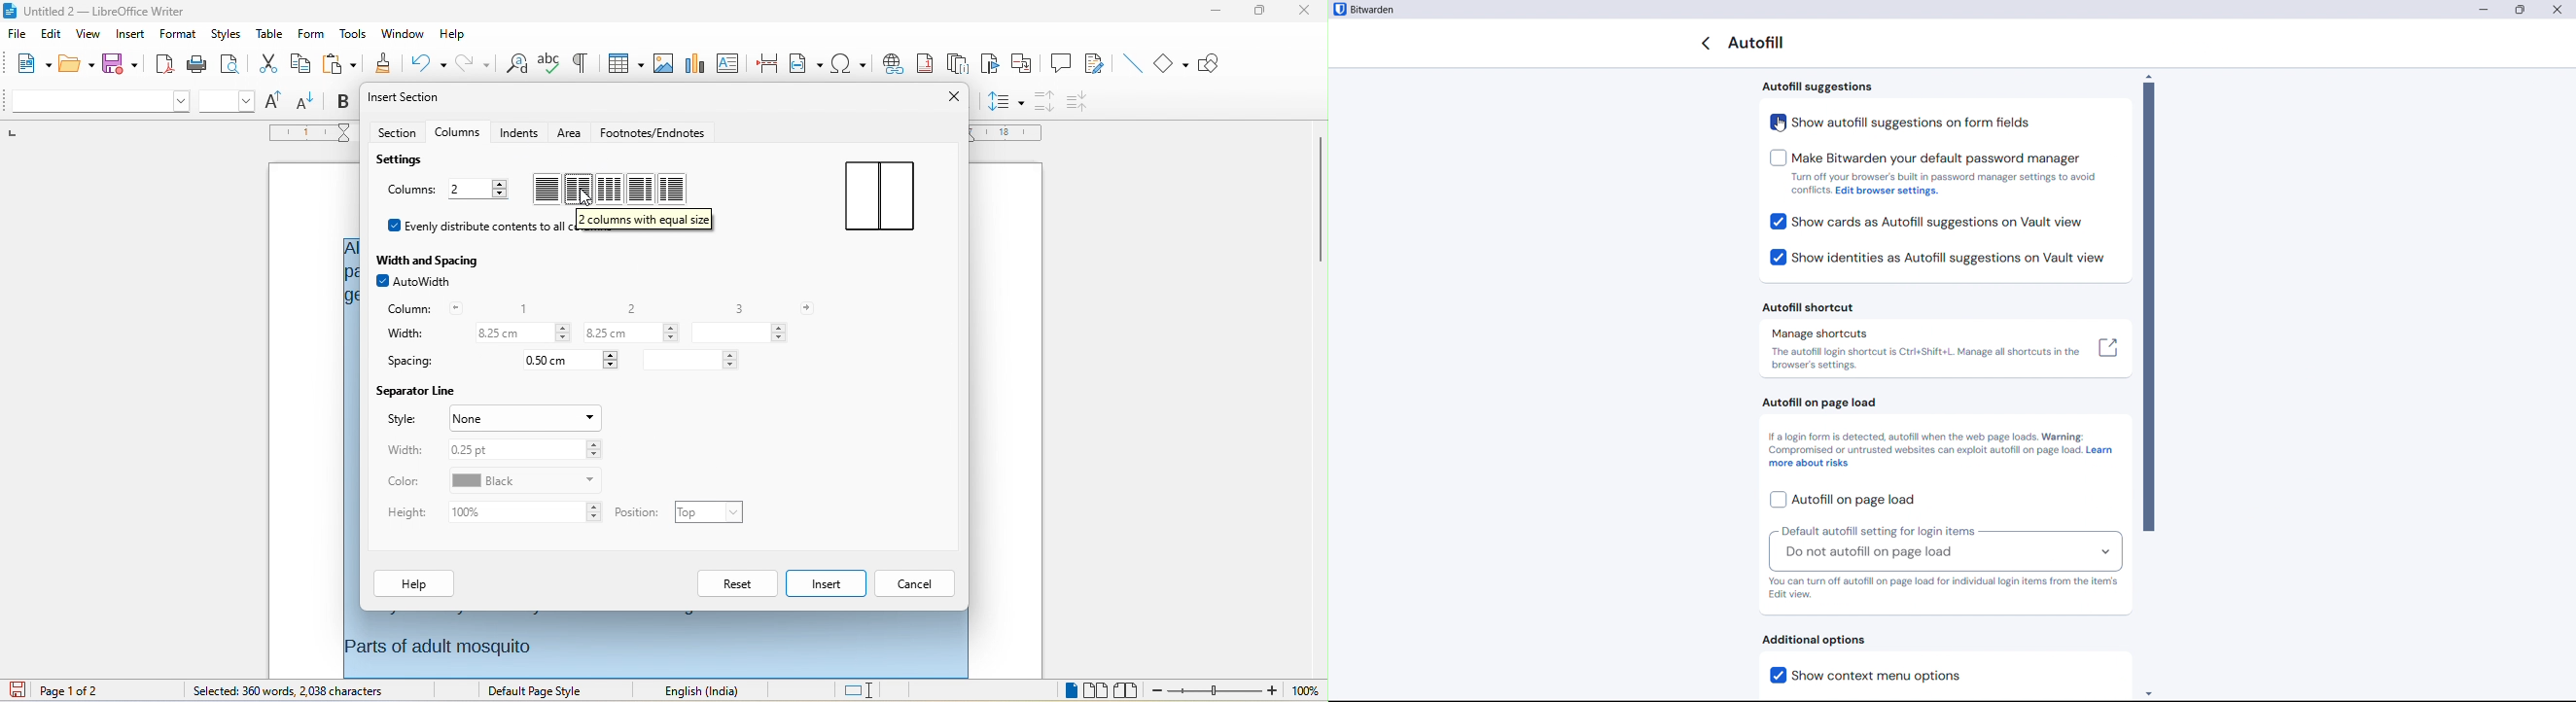 The width and height of the screenshot is (2576, 728). What do you see at coordinates (1214, 691) in the screenshot?
I see `zoom` at bounding box center [1214, 691].